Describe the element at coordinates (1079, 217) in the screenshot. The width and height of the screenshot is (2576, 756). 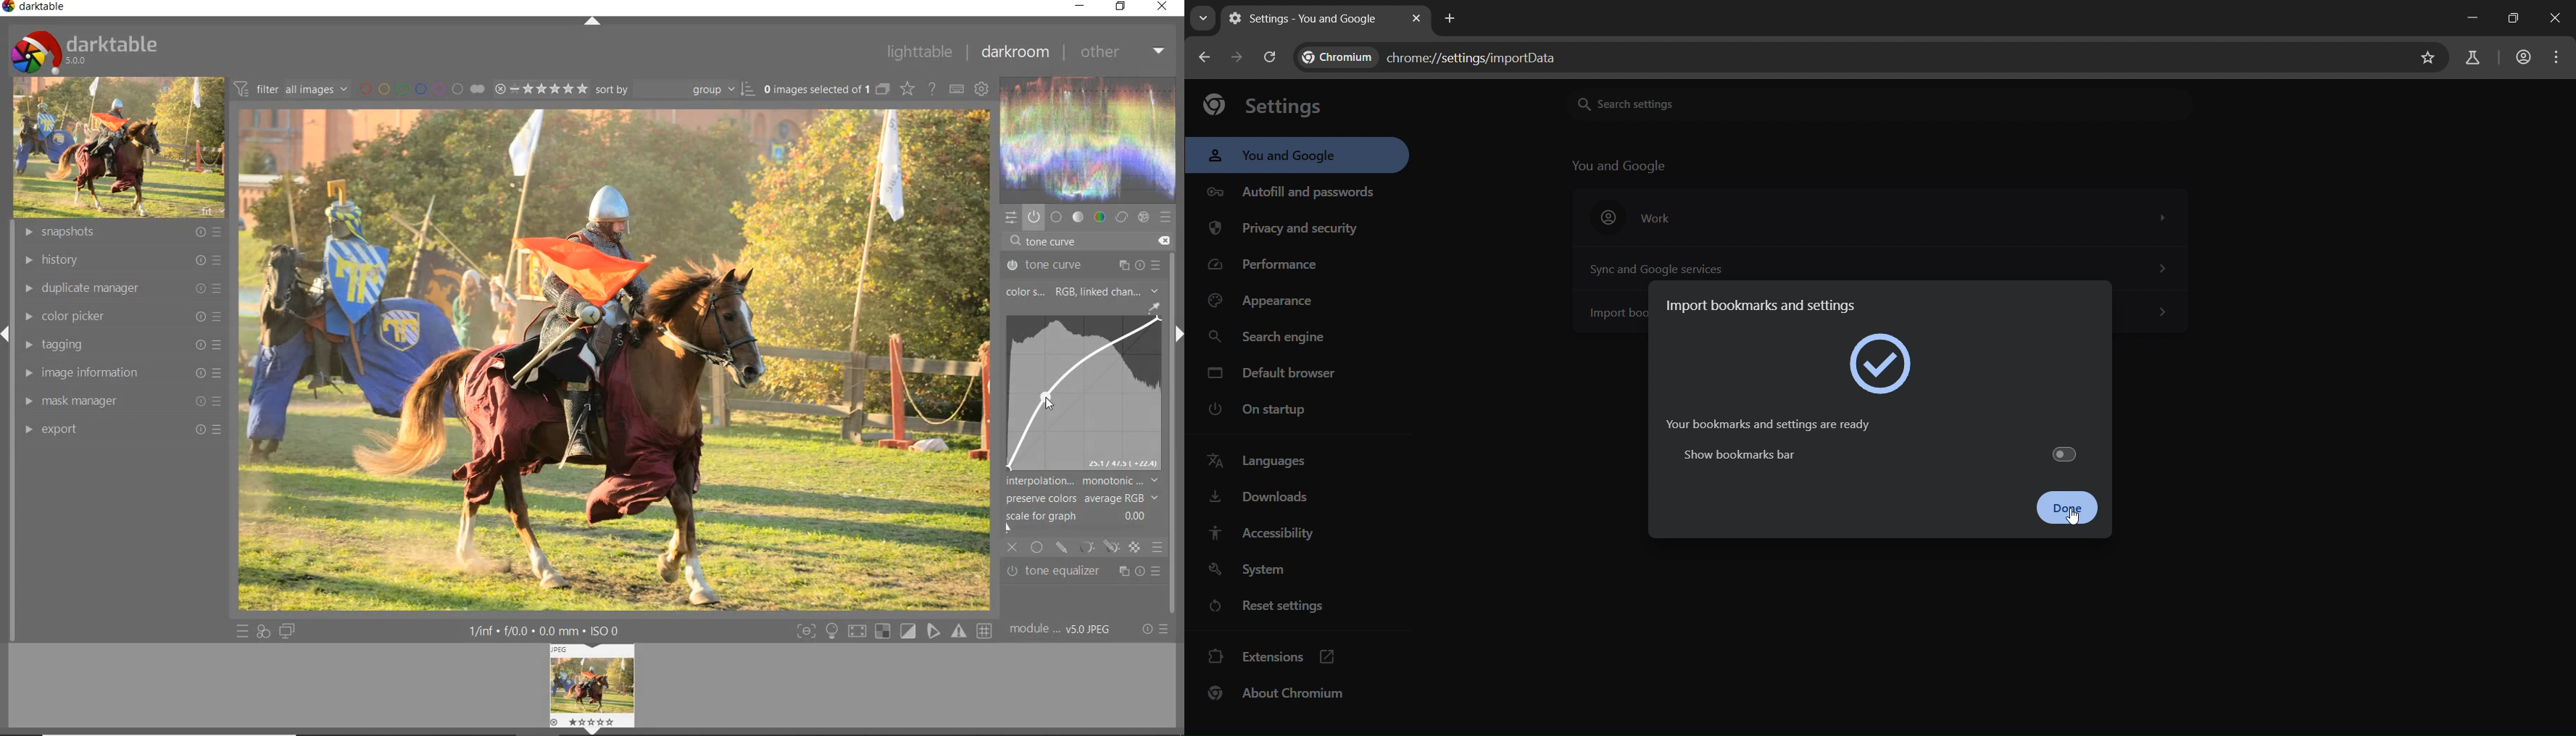
I see `tone` at that location.